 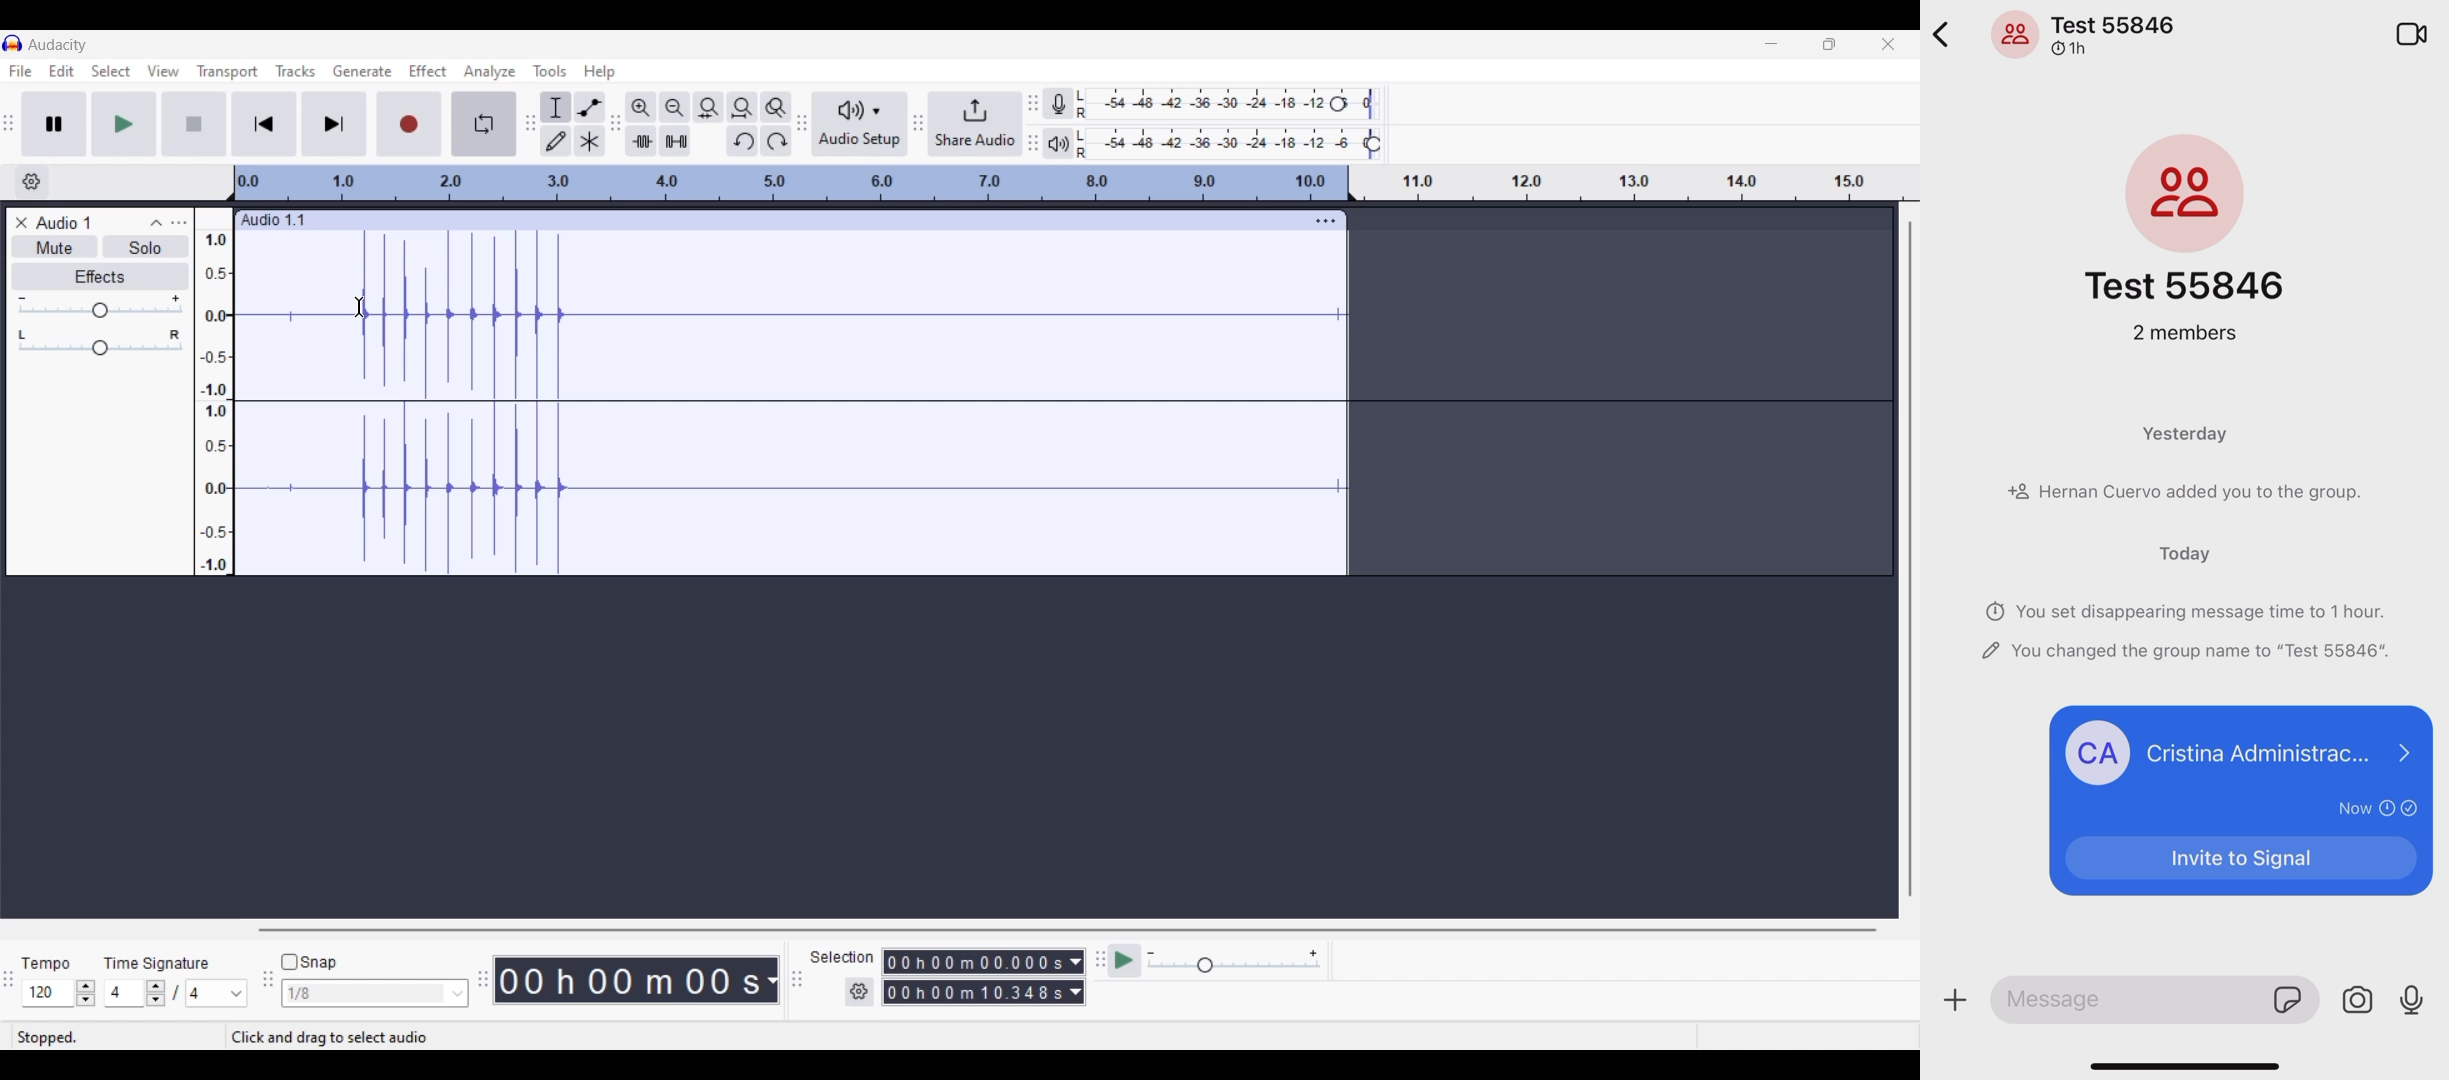 I want to click on Fit selection to width, so click(x=708, y=107).